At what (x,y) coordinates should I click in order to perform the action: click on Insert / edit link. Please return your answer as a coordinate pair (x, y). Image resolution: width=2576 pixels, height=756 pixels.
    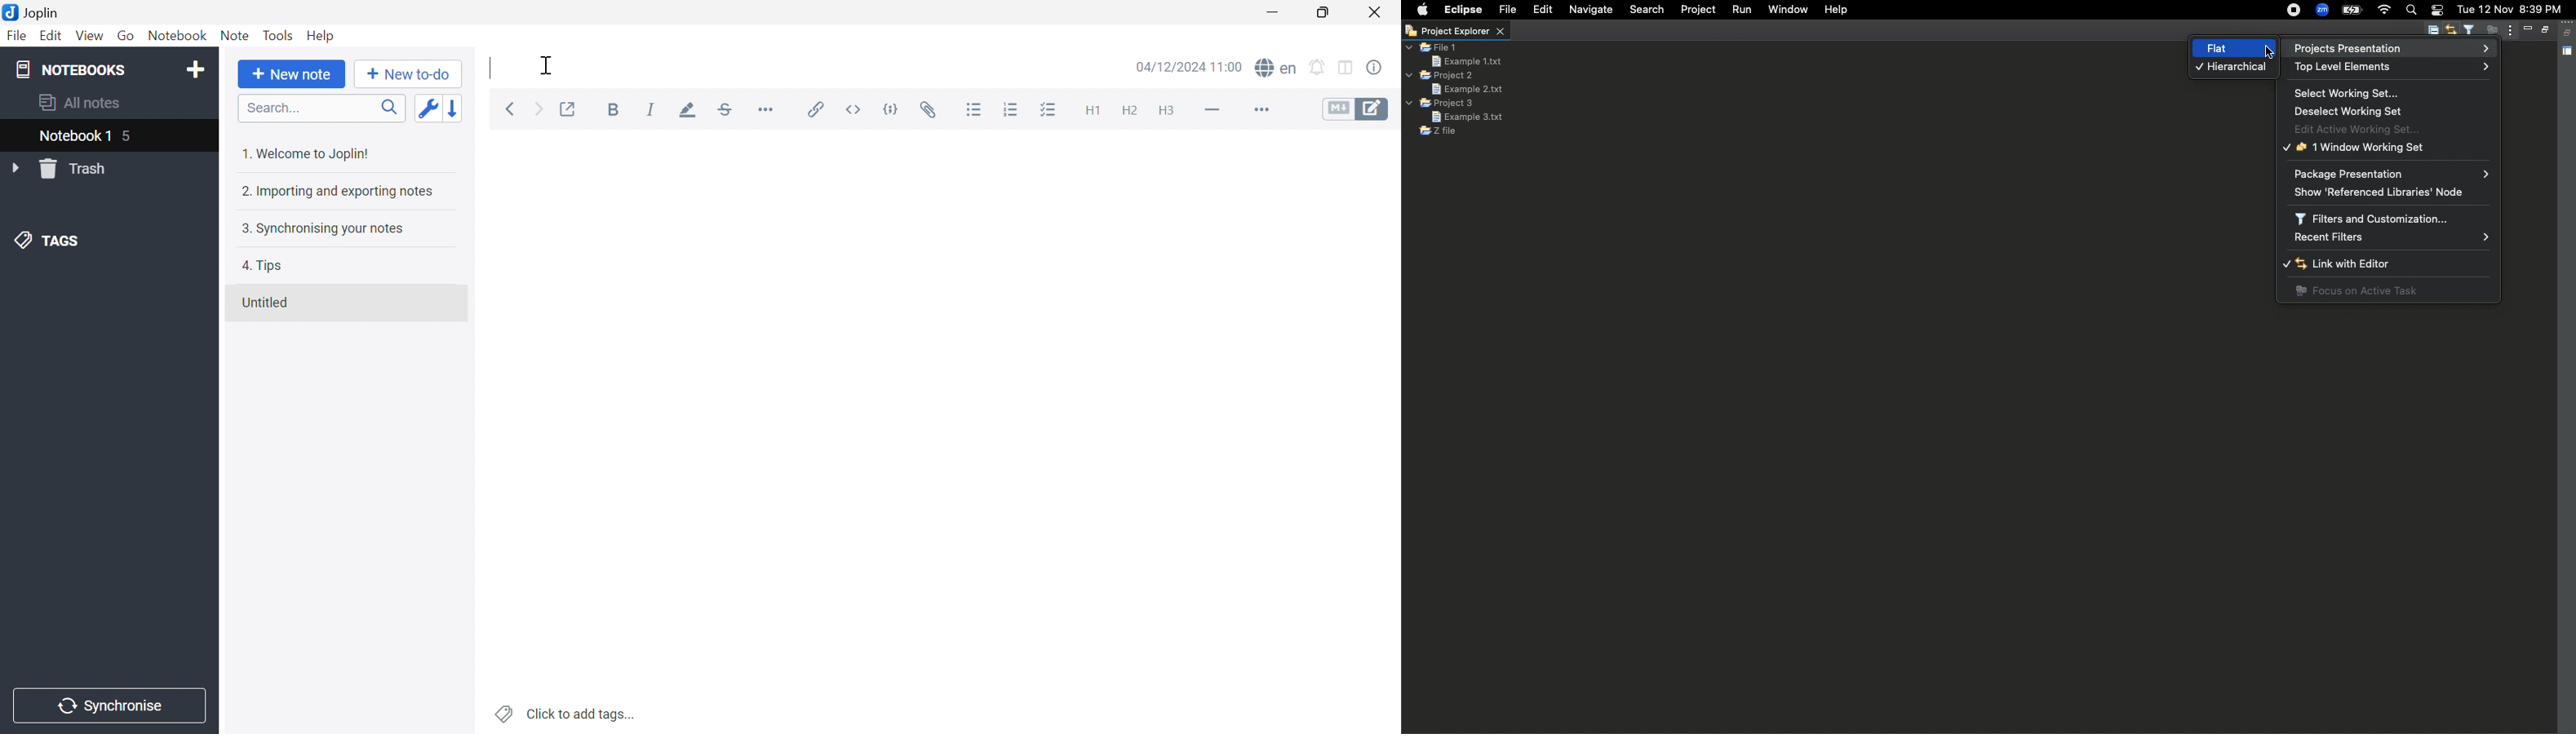
    Looking at the image, I should click on (817, 109).